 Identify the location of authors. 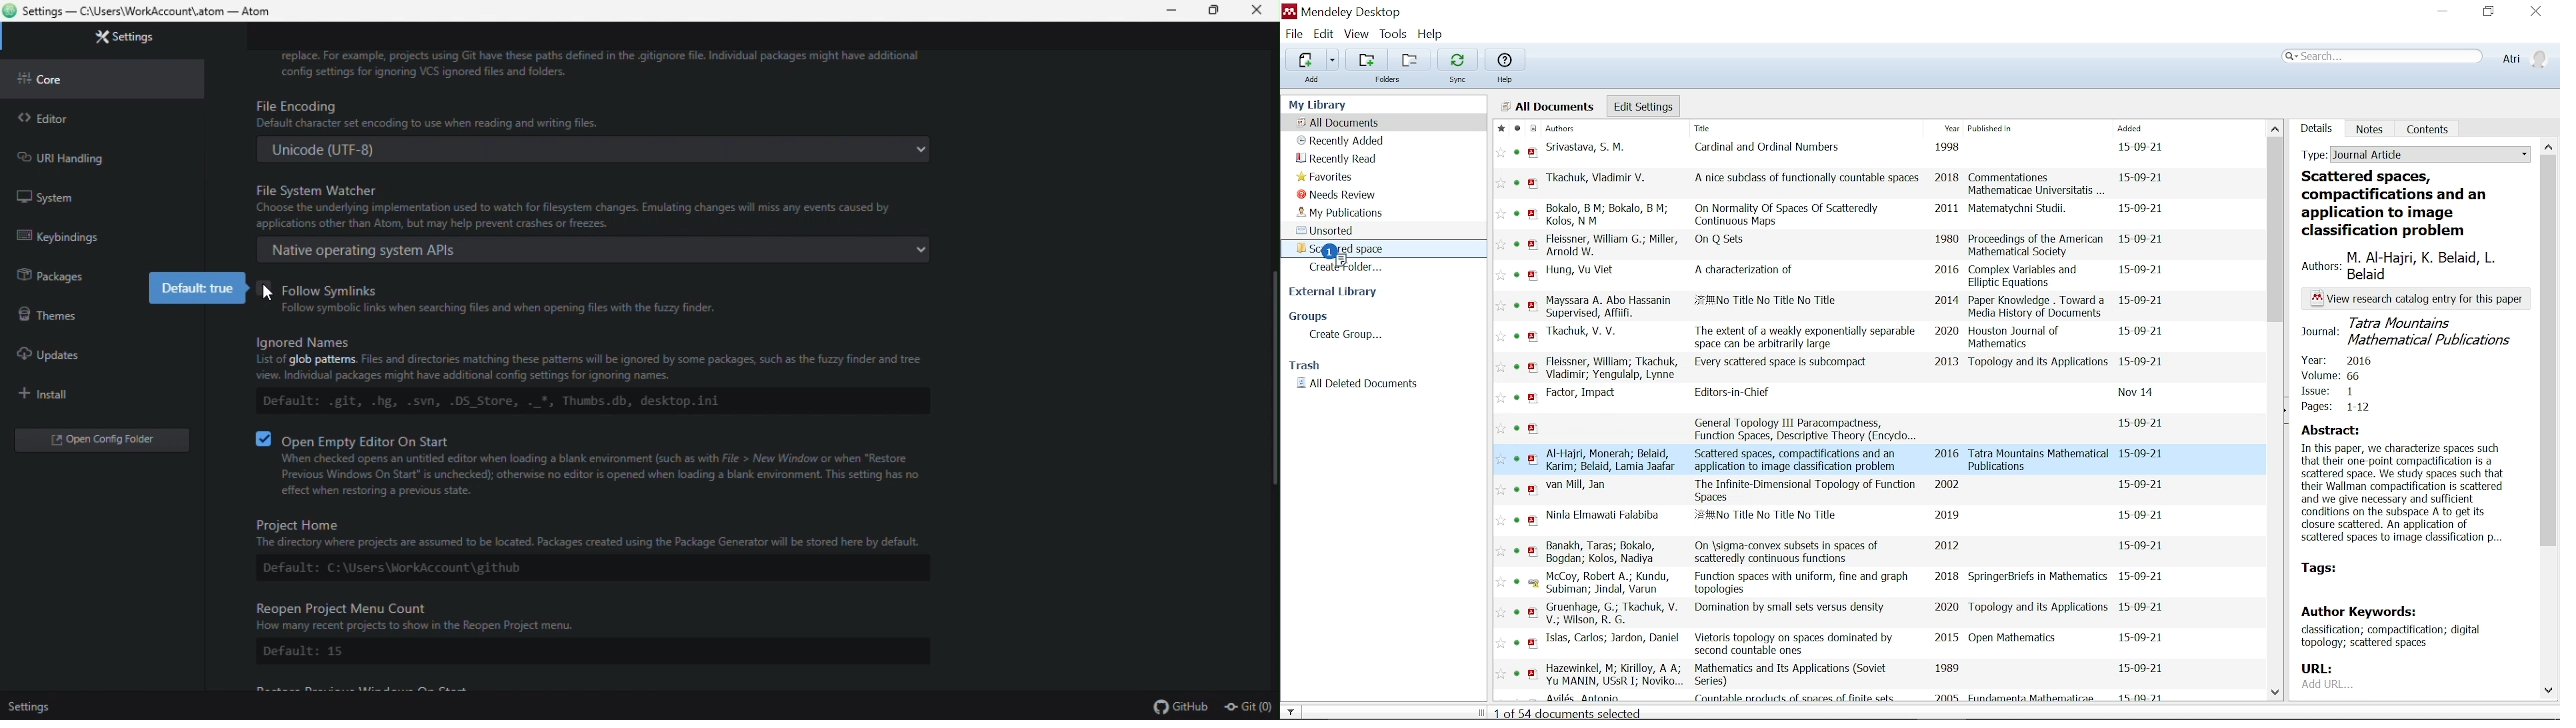
(1610, 307).